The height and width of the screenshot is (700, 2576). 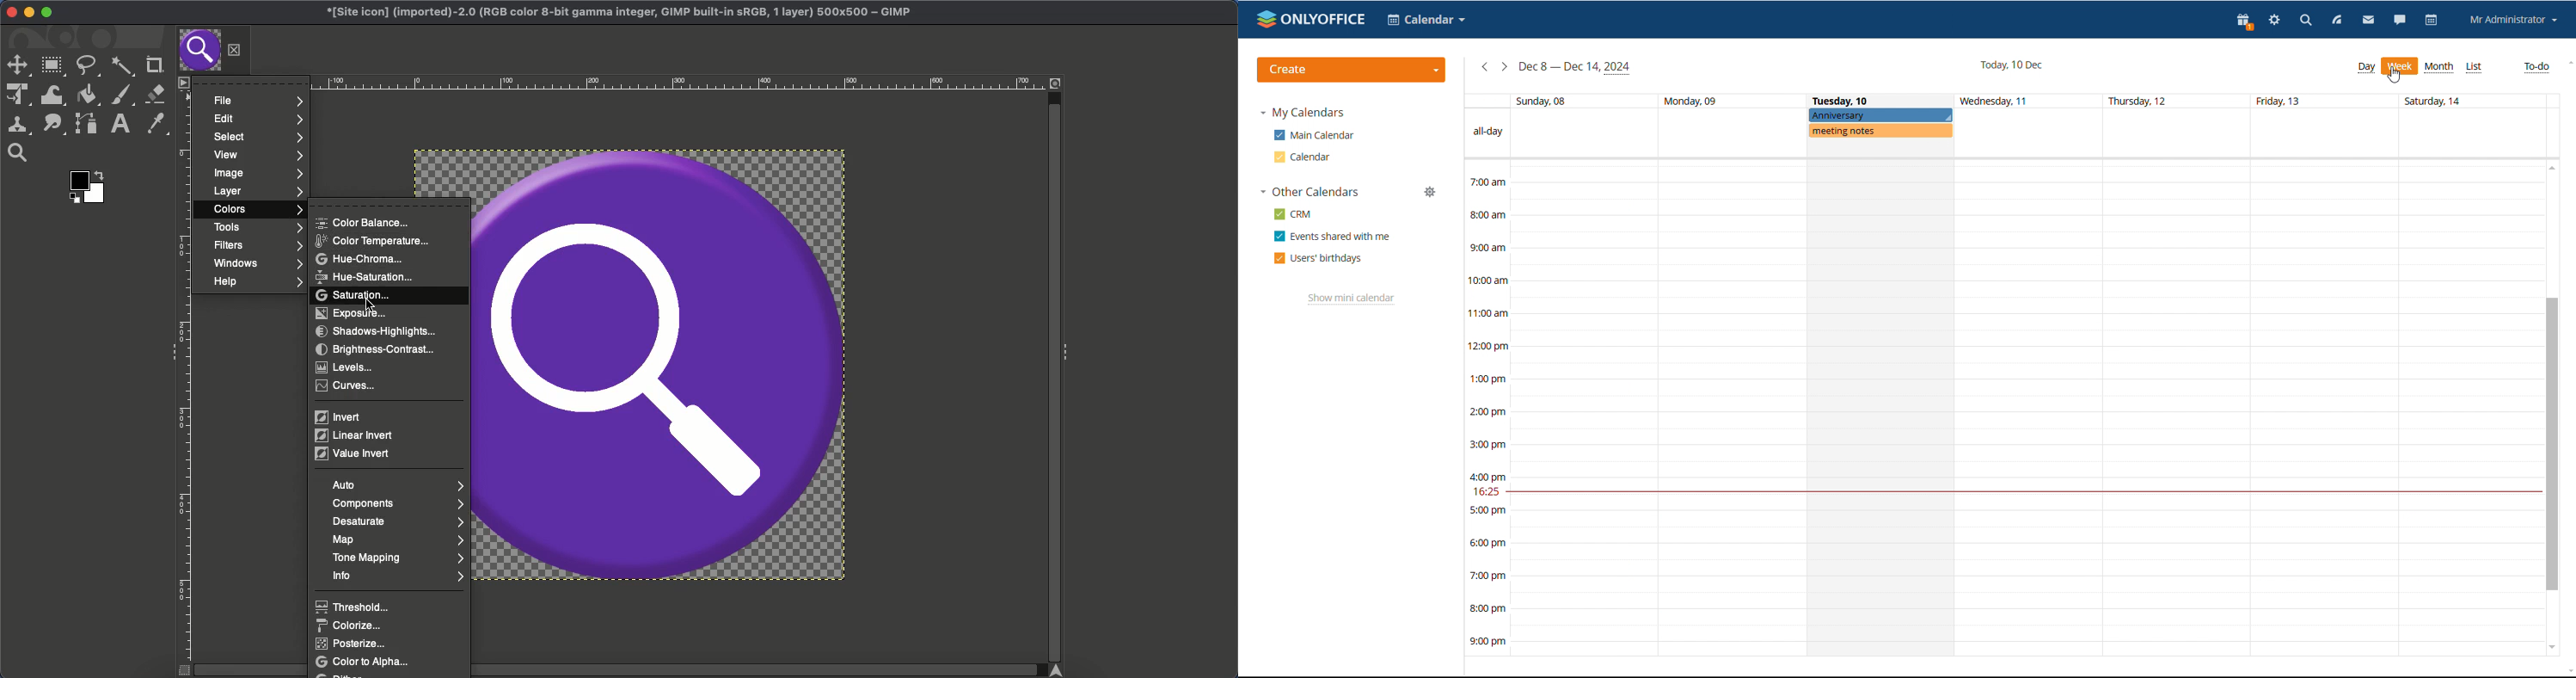 I want to click on Color picker, so click(x=155, y=124).